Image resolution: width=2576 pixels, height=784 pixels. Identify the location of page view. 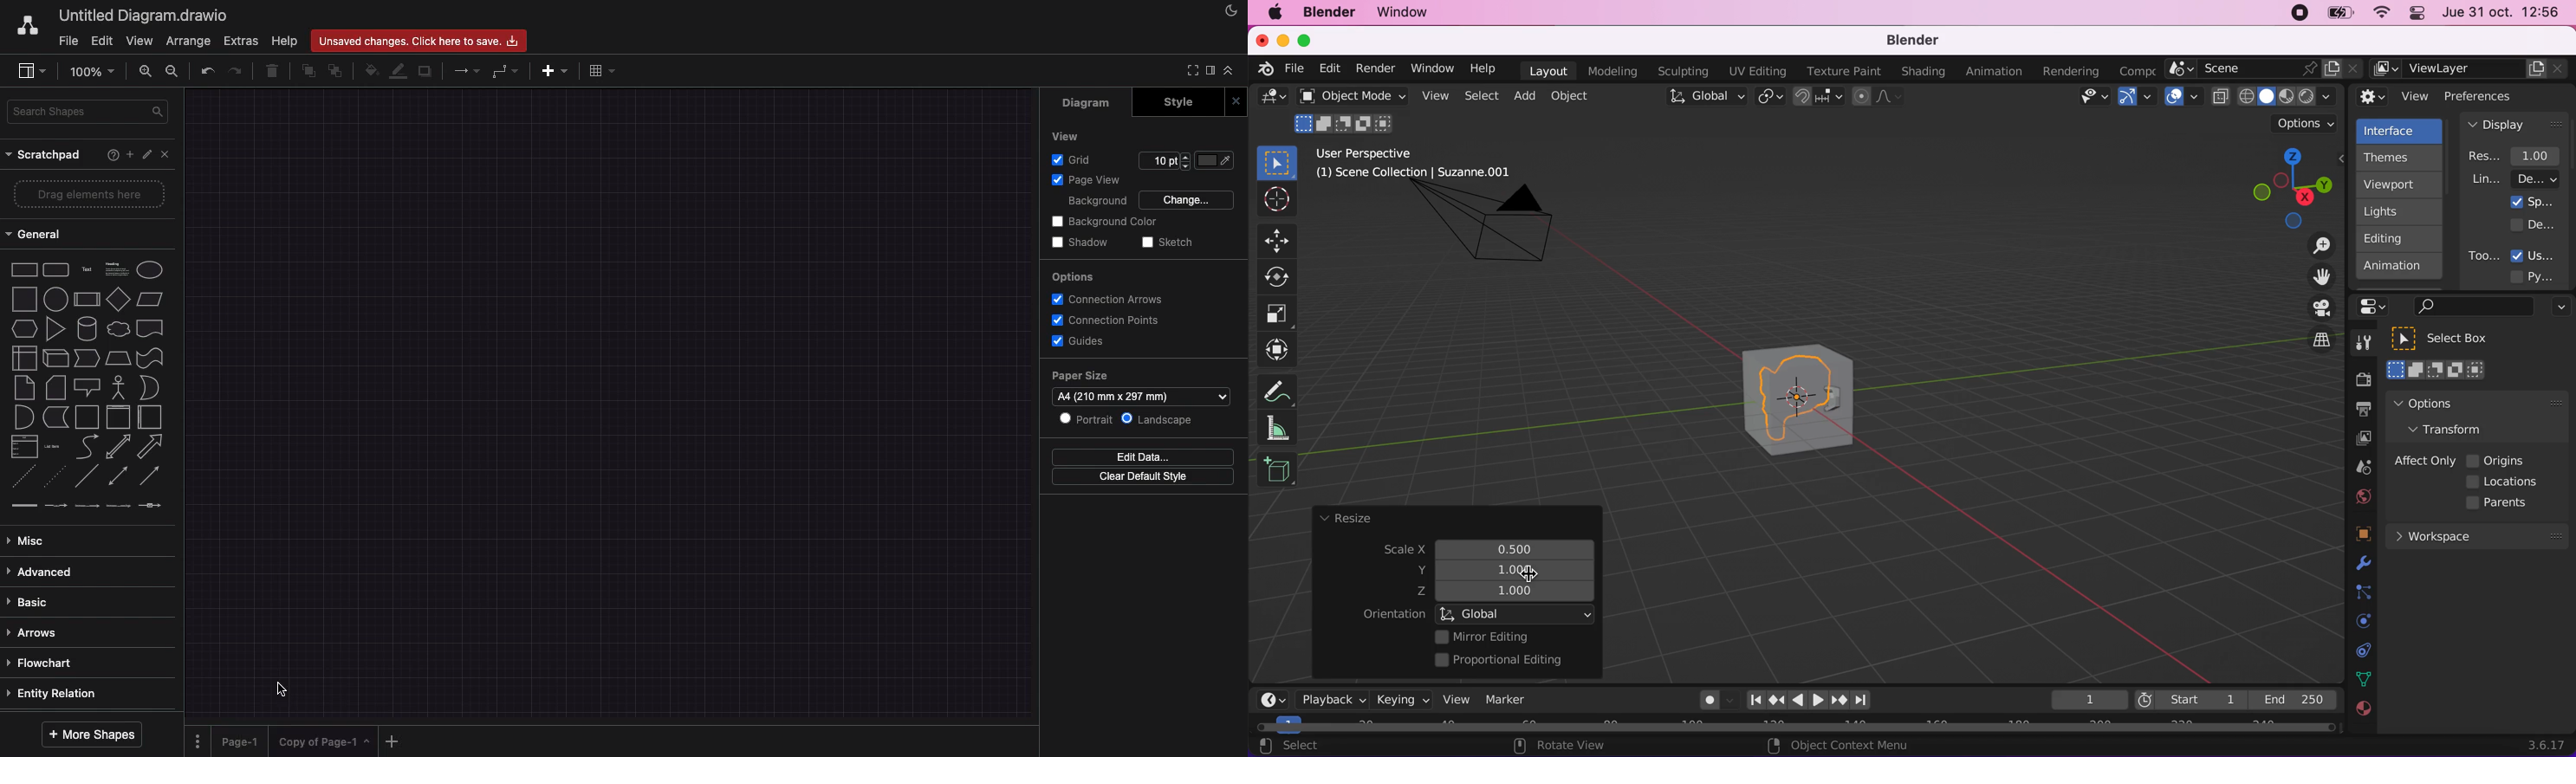
(1087, 181).